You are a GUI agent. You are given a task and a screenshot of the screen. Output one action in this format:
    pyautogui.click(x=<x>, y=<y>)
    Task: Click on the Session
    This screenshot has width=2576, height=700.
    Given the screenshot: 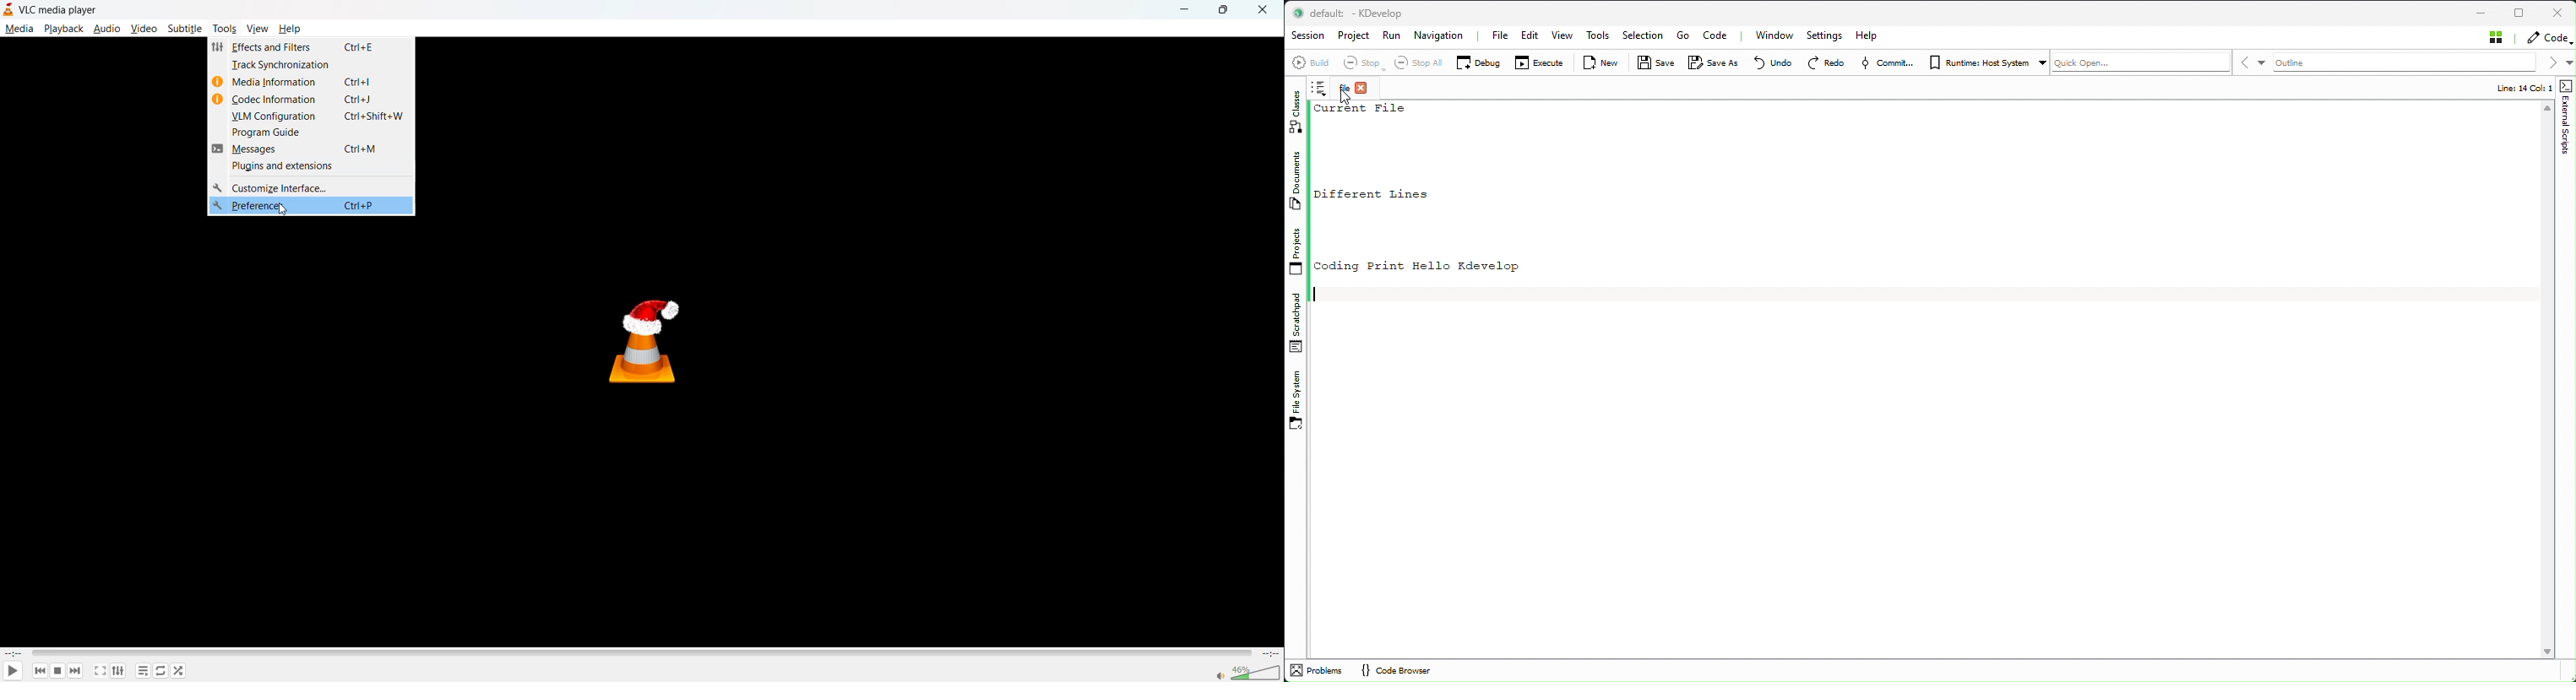 What is the action you would take?
    pyautogui.click(x=1309, y=36)
    